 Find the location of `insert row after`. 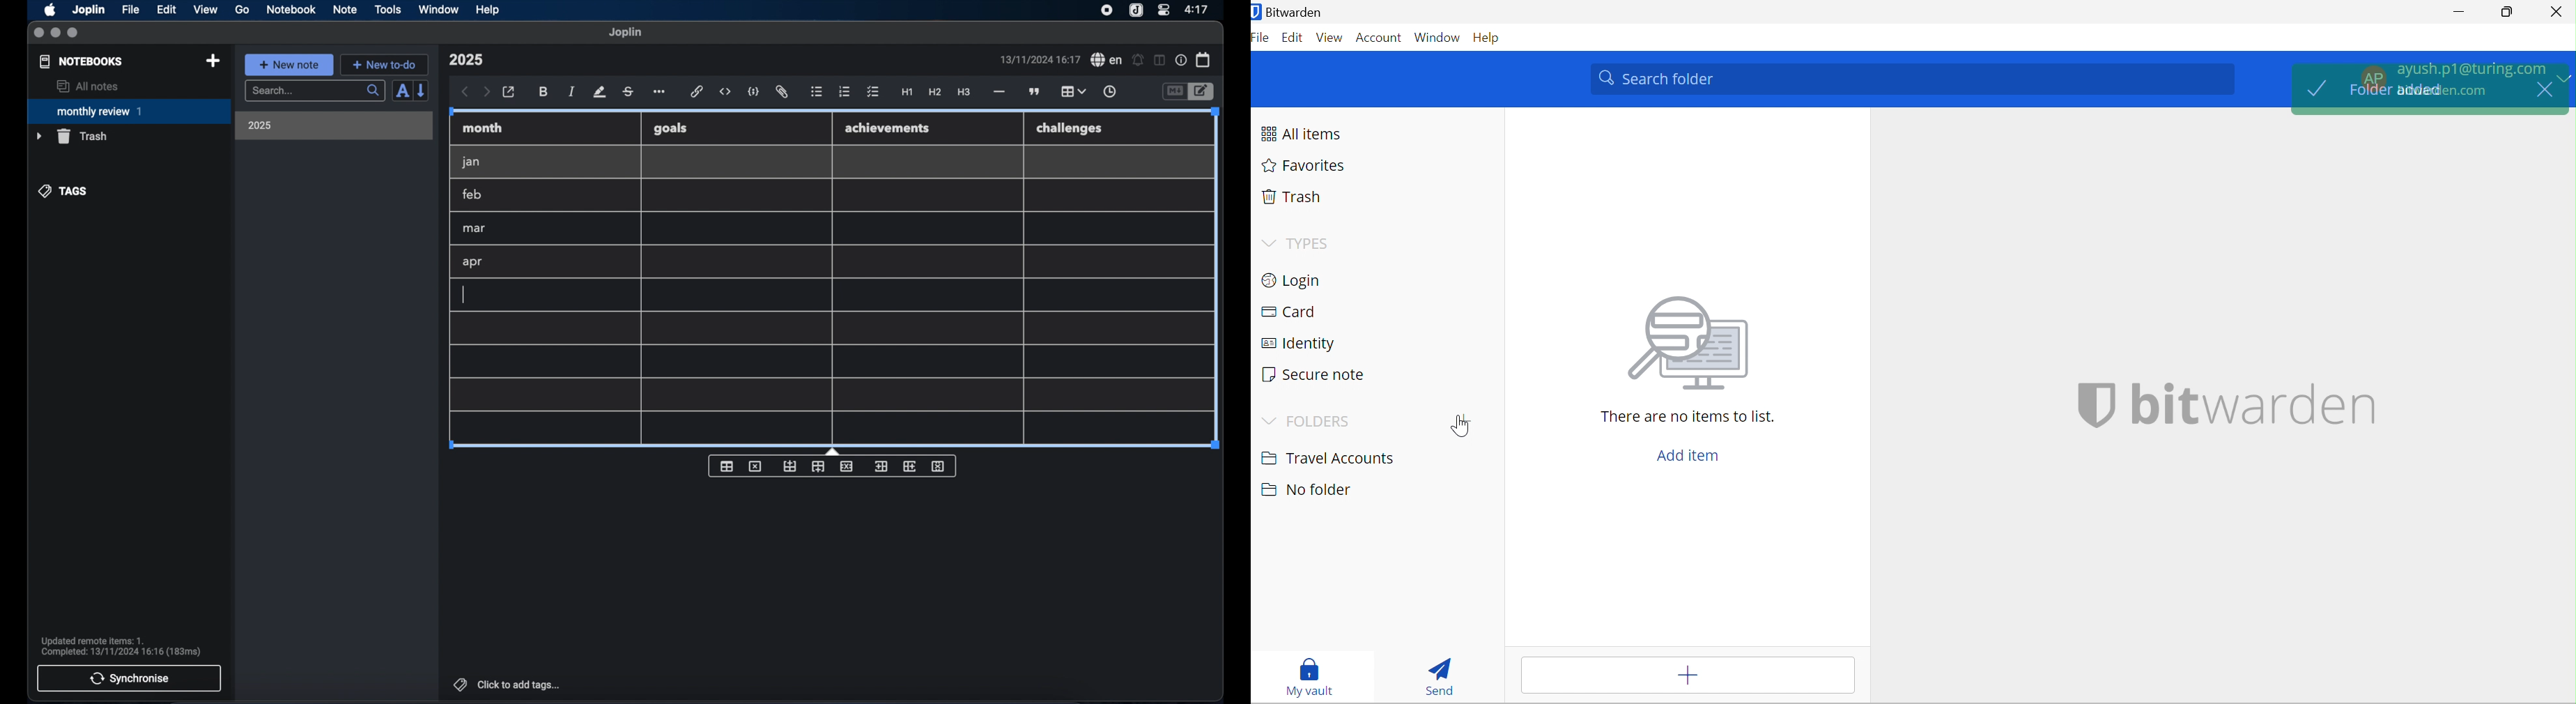

insert row after is located at coordinates (818, 467).